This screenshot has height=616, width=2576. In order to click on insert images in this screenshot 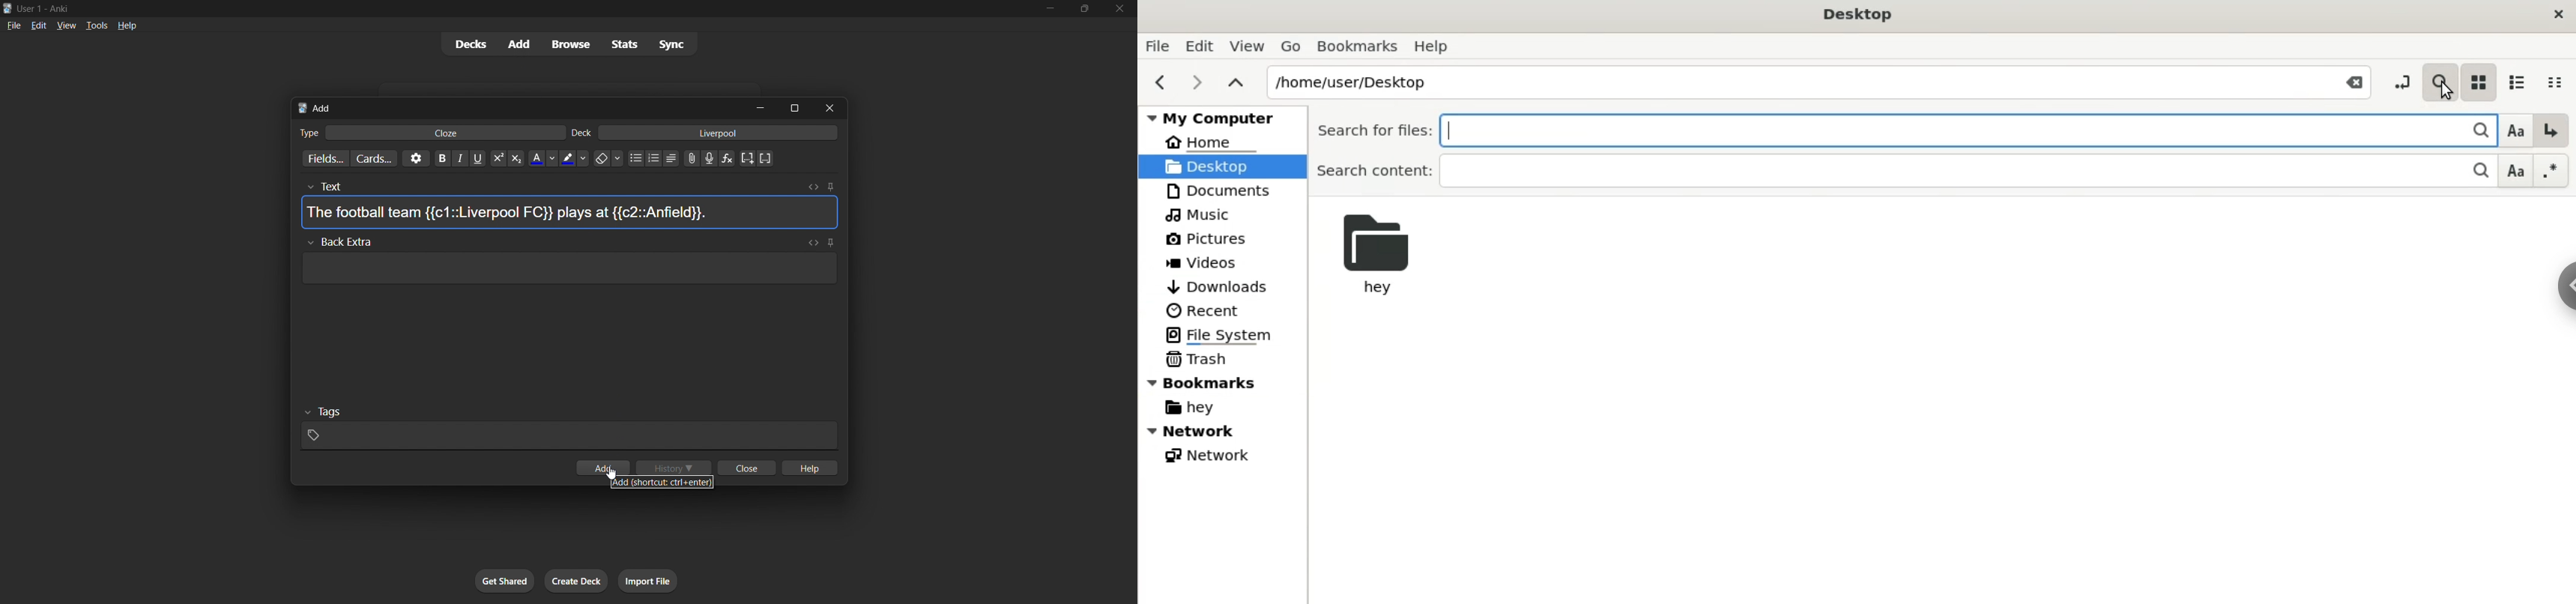, I will do `click(692, 162)`.